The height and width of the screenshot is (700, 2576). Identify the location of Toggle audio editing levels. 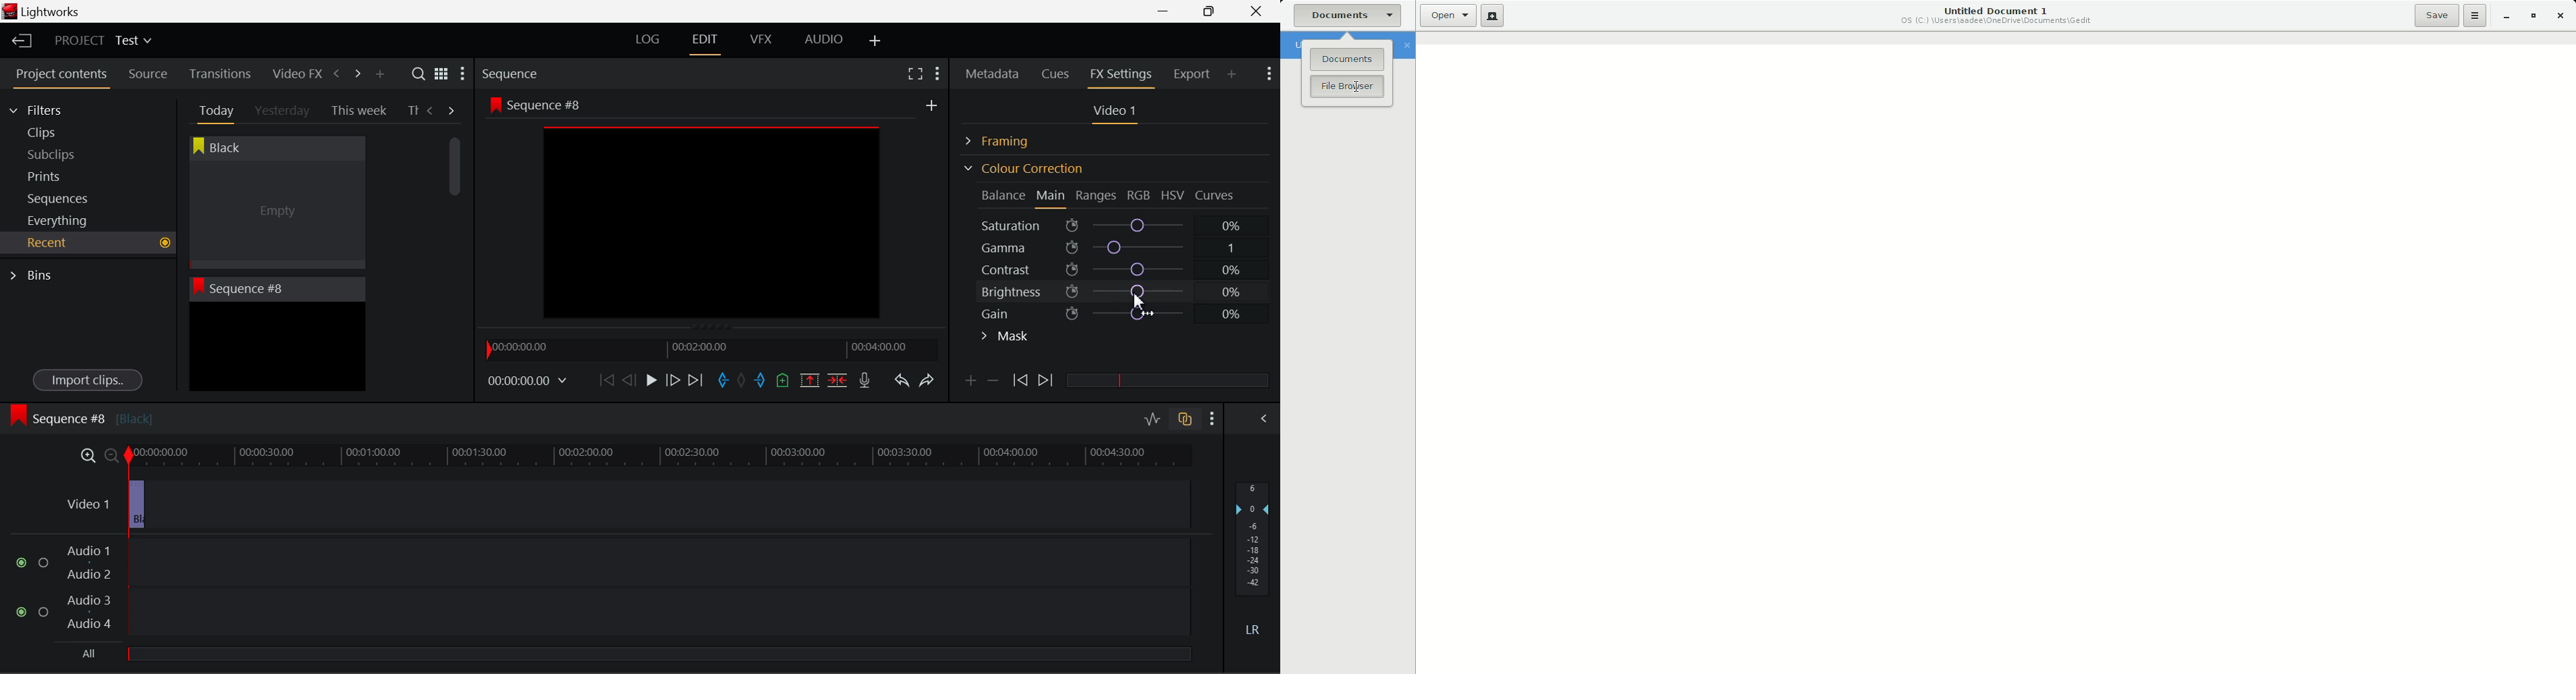
(1154, 417).